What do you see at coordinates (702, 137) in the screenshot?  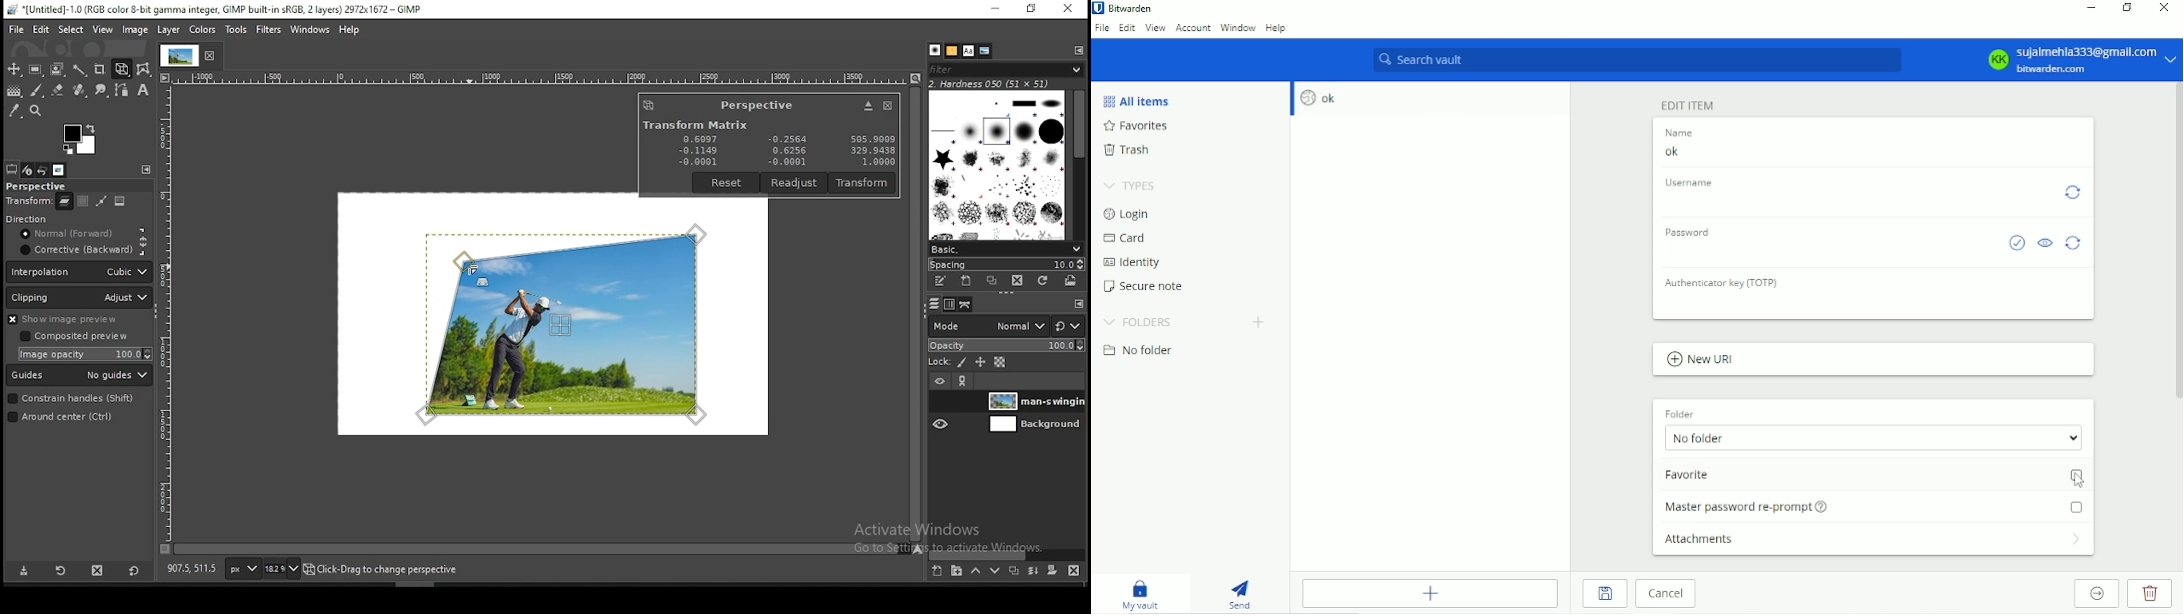 I see `0.6097` at bounding box center [702, 137].